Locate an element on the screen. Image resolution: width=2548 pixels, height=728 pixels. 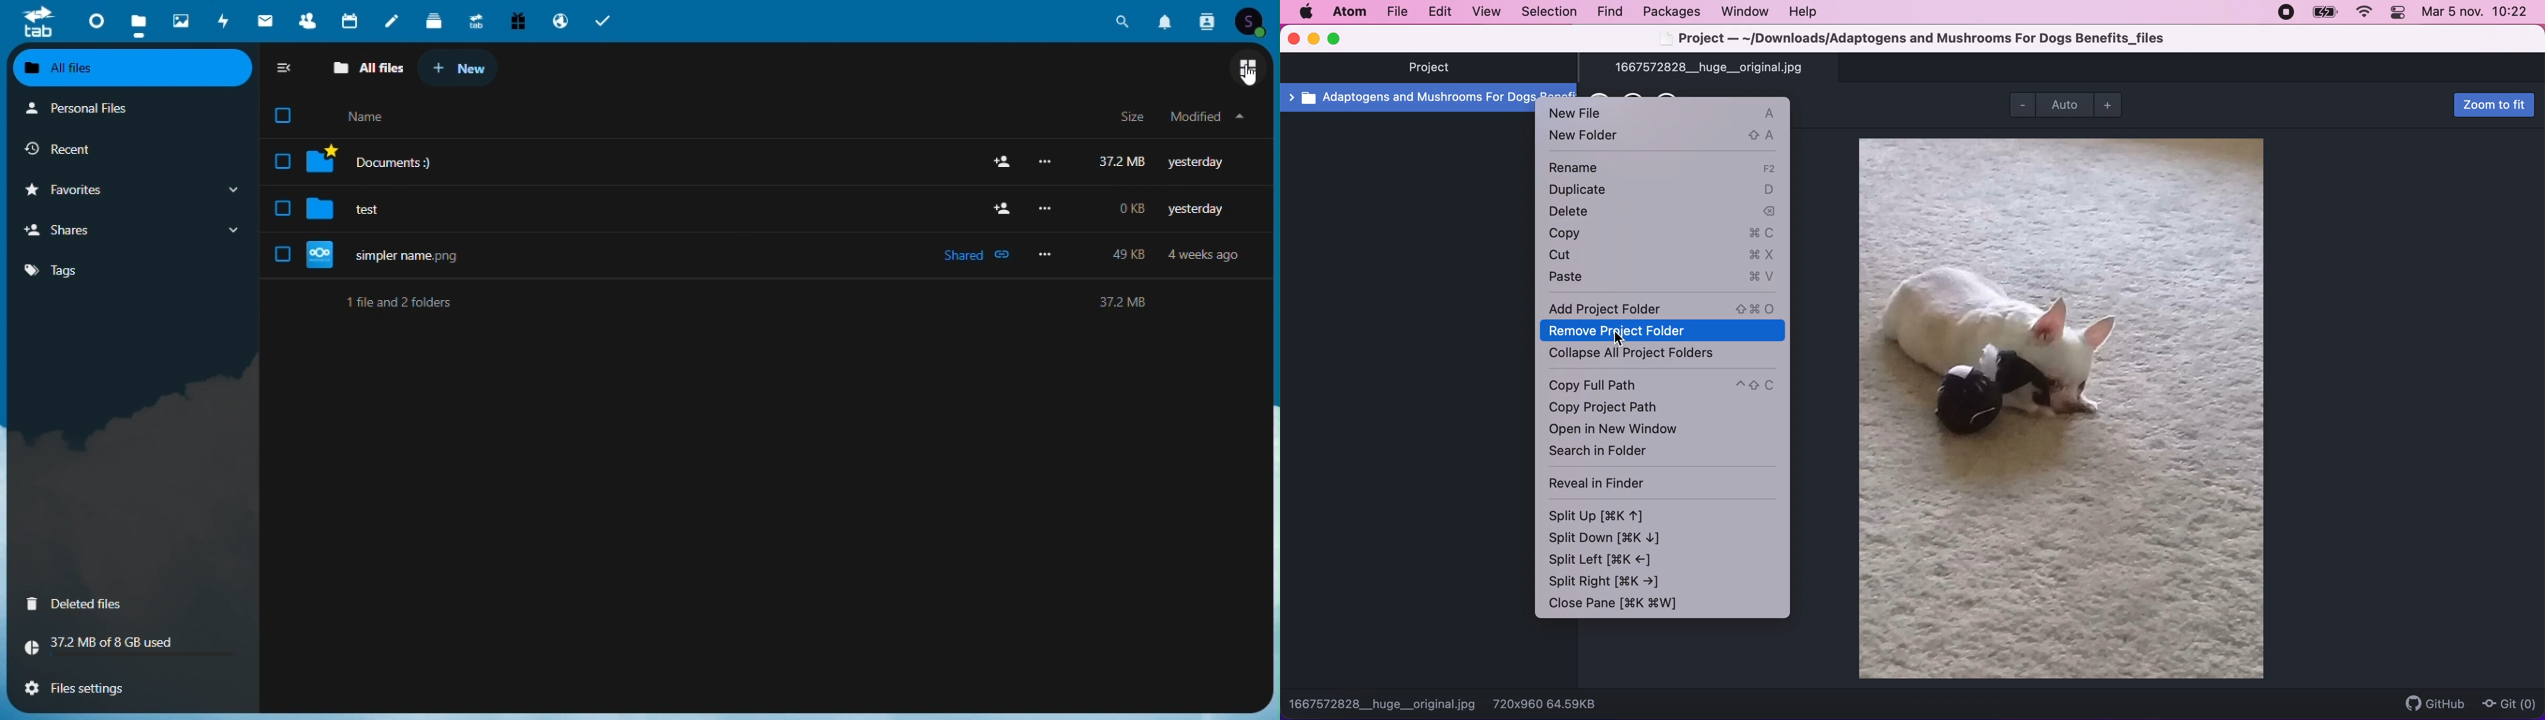
Size is located at coordinates (1133, 118).